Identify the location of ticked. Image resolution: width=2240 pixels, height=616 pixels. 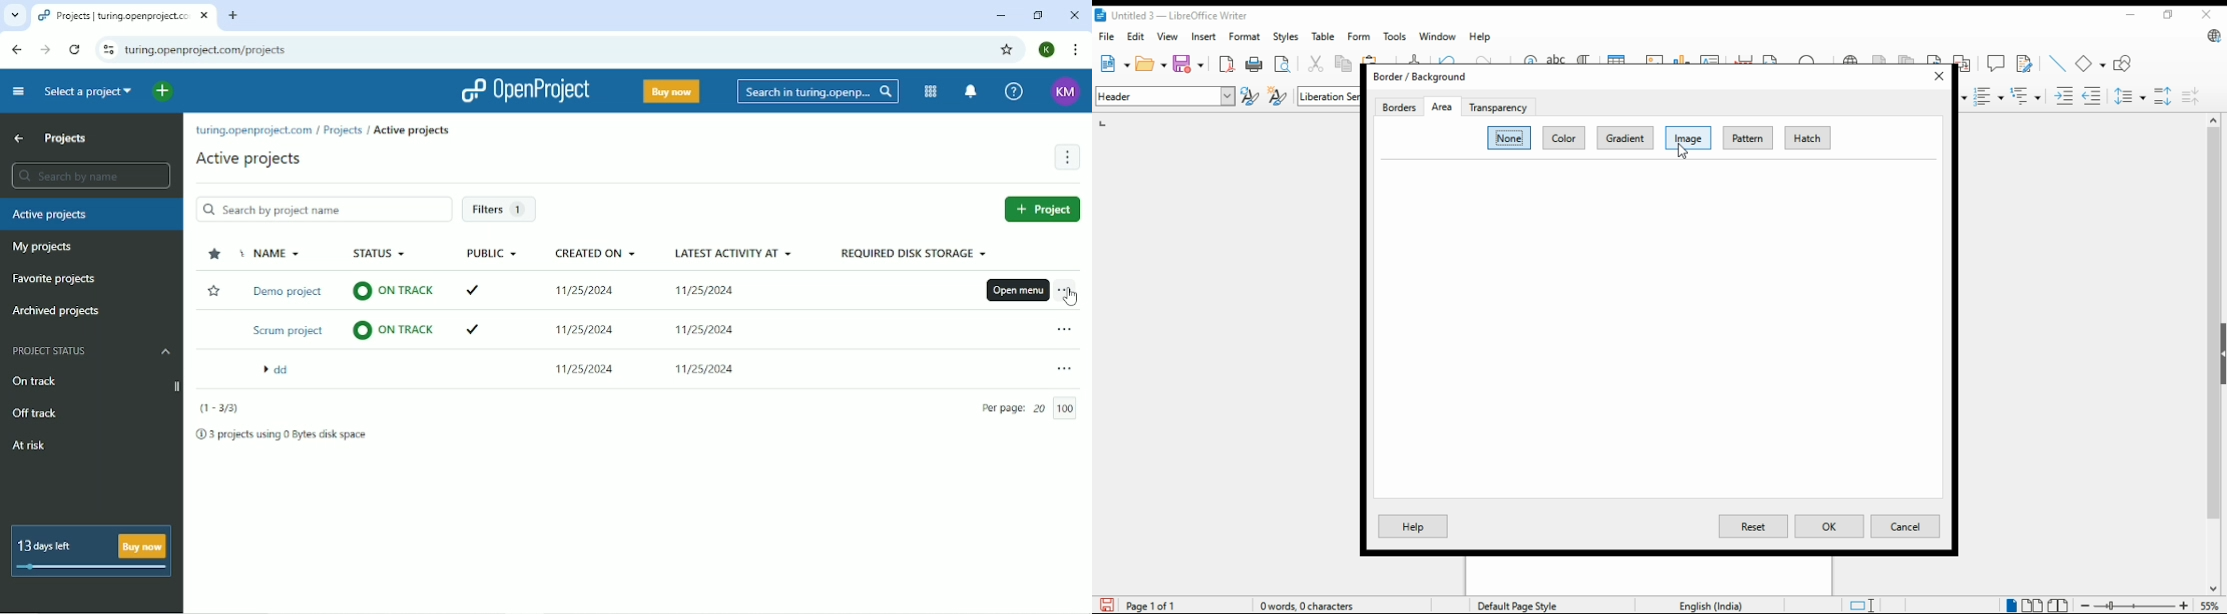
(470, 330).